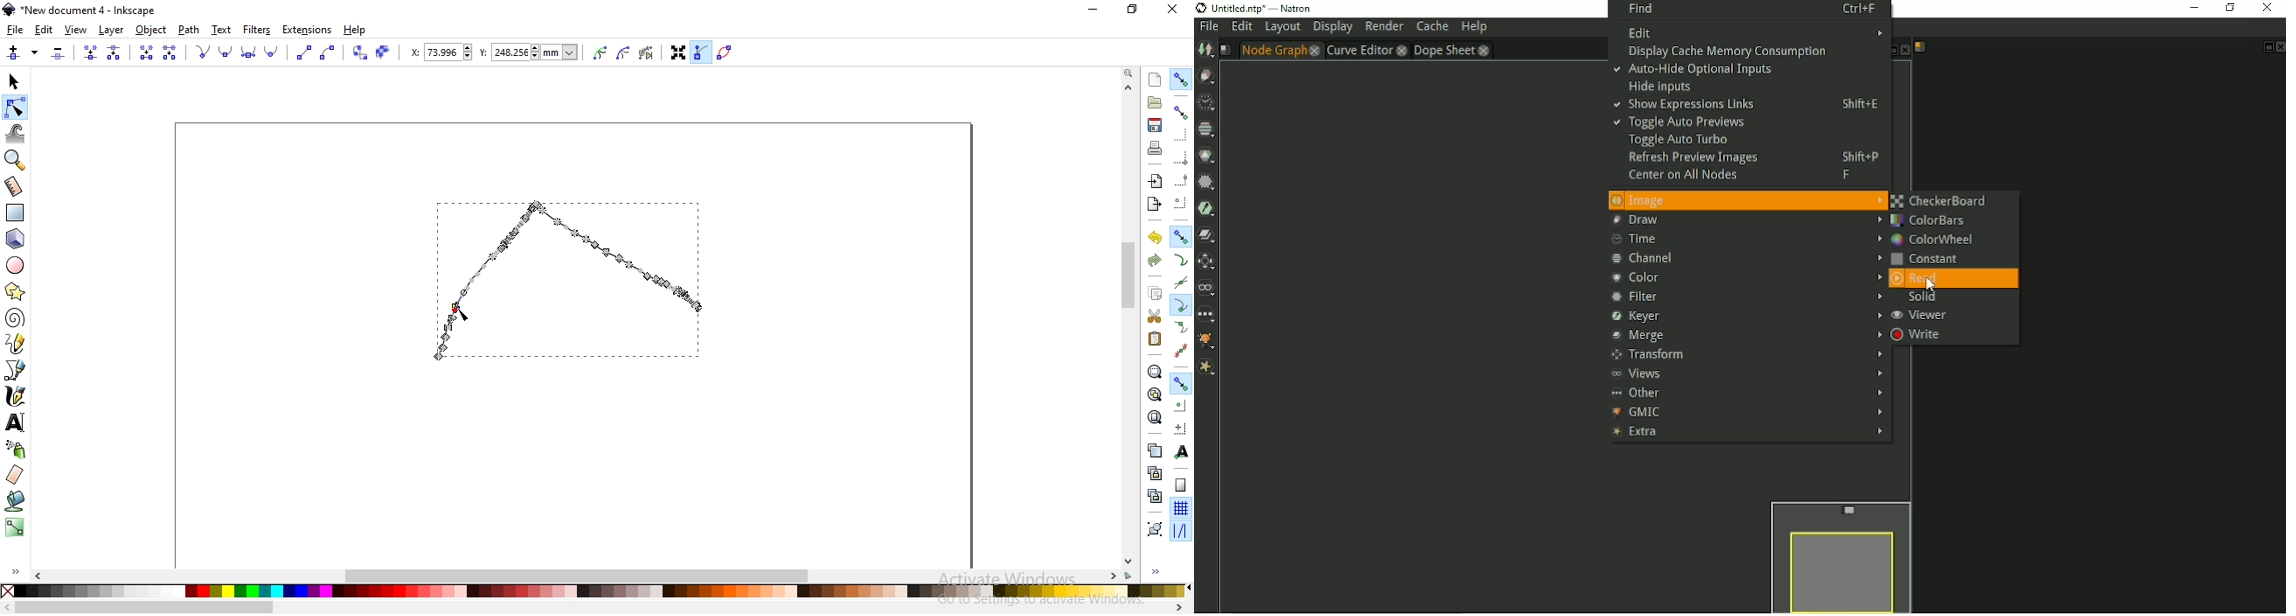 The image size is (2296, 616). I want to click on zoom to fit page, so click(1155, 417).